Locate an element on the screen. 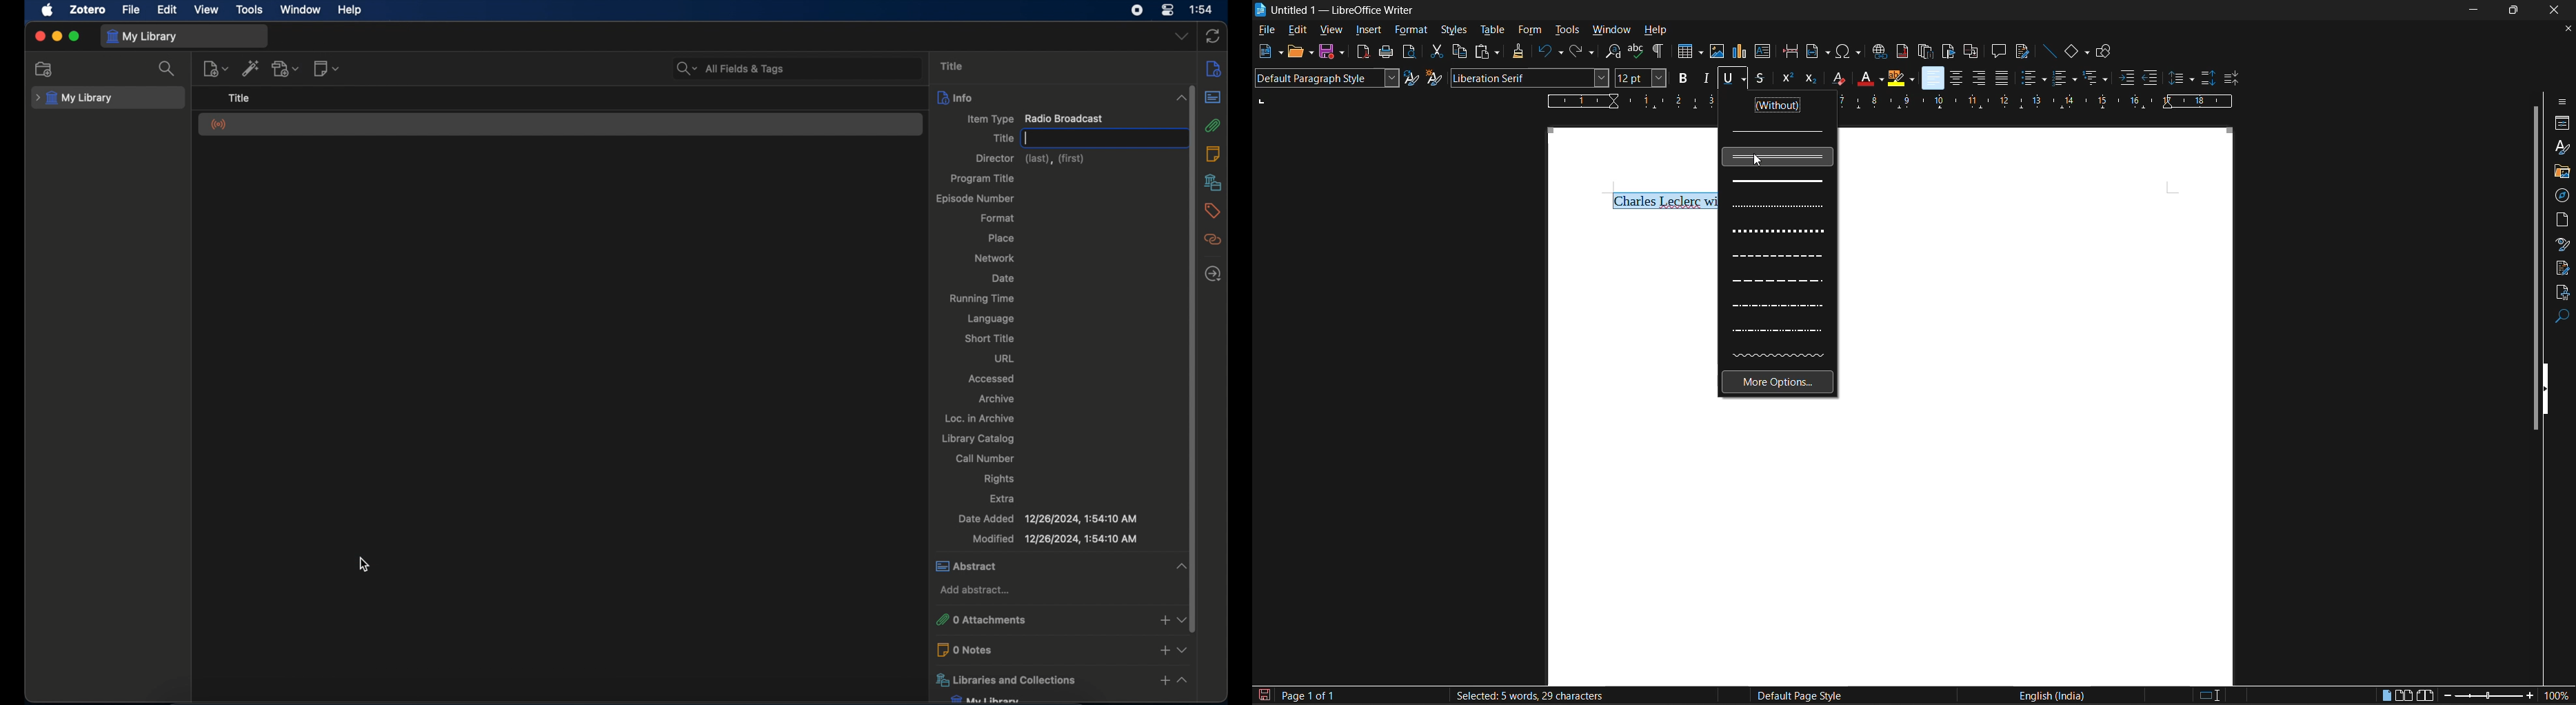 This screenshot has width=2576, height=728. format is located at coordinates (998, 219).